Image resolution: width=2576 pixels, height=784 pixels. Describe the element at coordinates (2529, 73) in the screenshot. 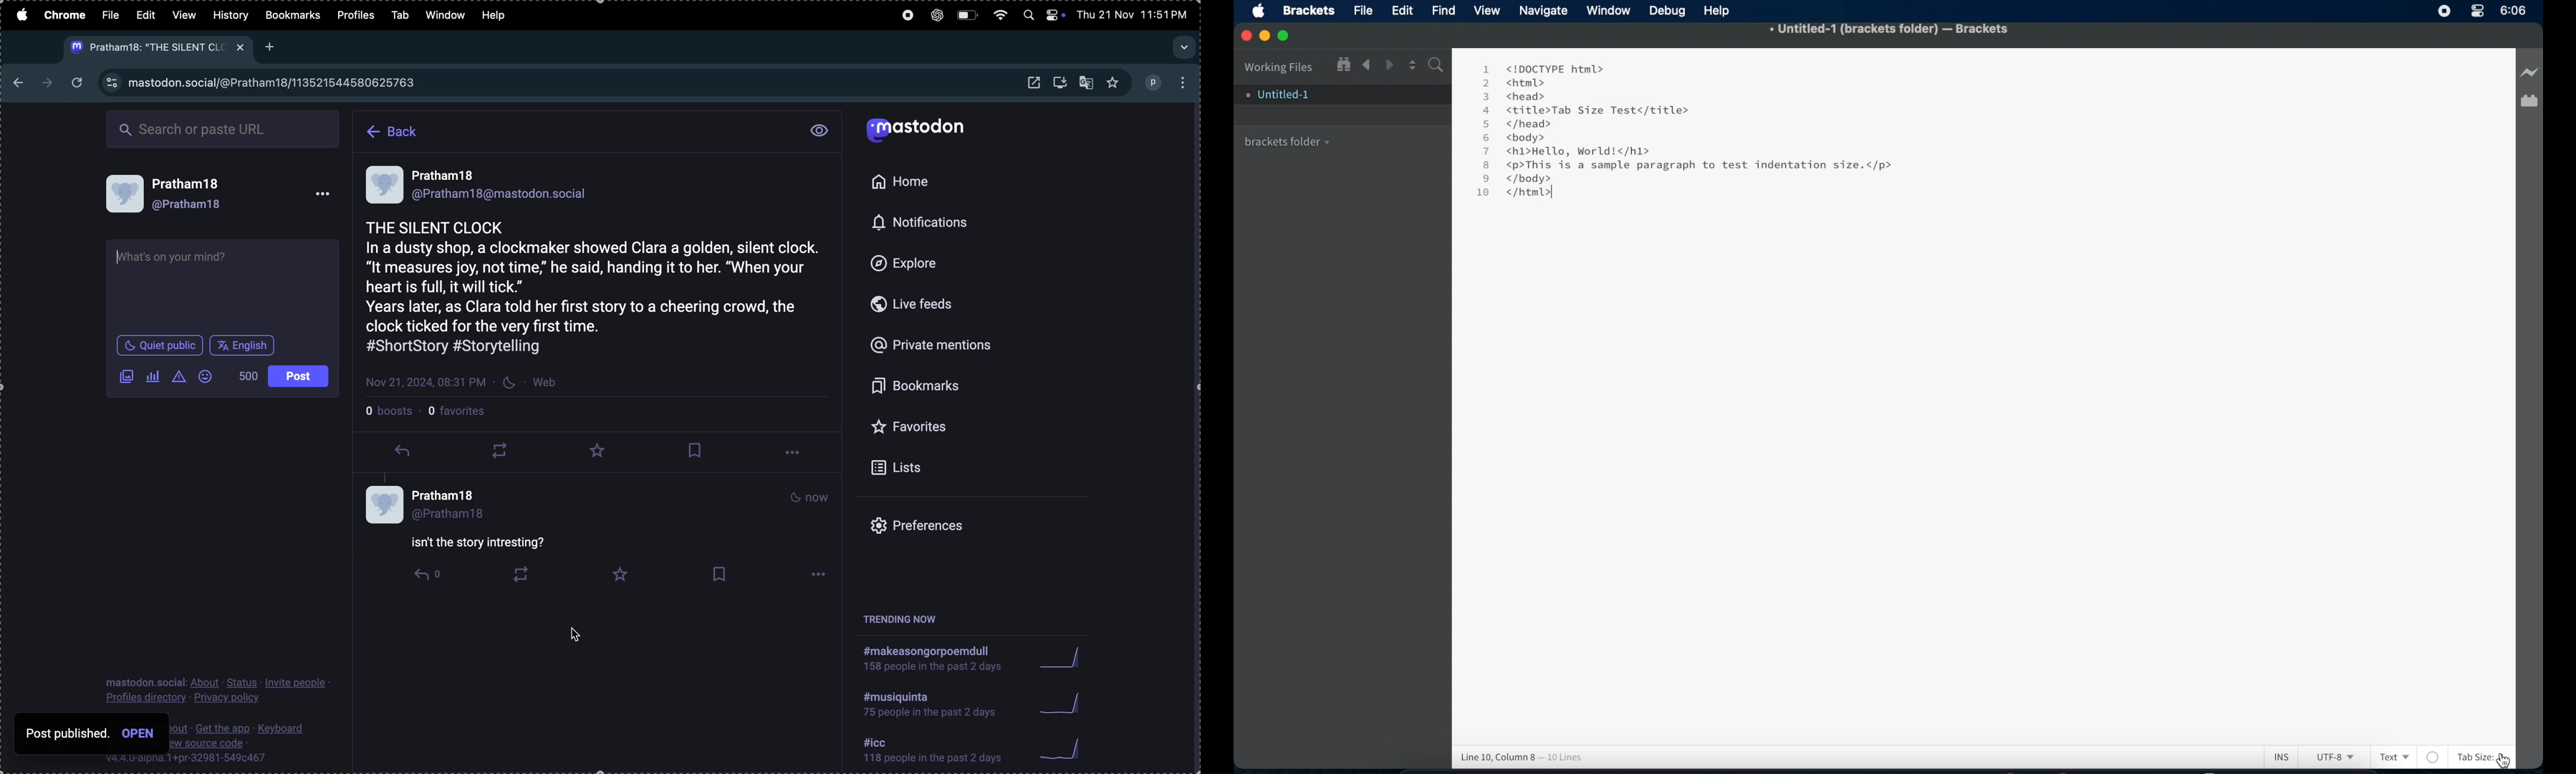

I see `Charging` at that location.